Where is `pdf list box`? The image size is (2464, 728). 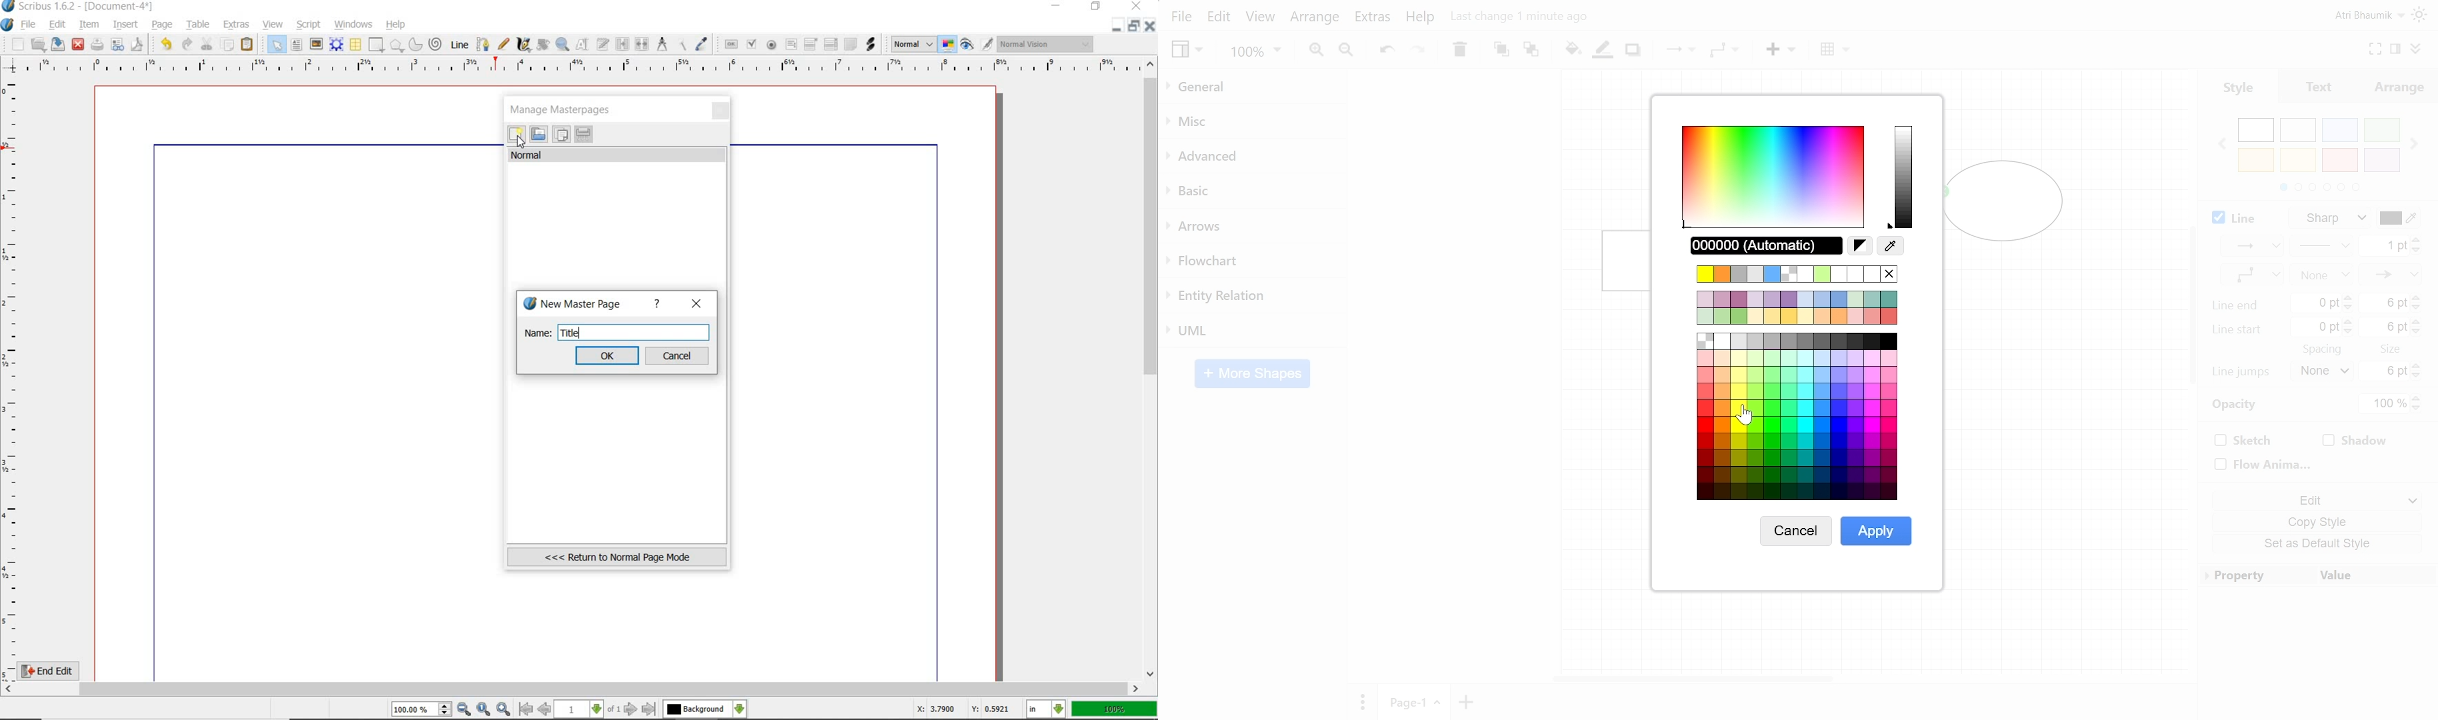 pdf list box is located at coordinates (830, 46).